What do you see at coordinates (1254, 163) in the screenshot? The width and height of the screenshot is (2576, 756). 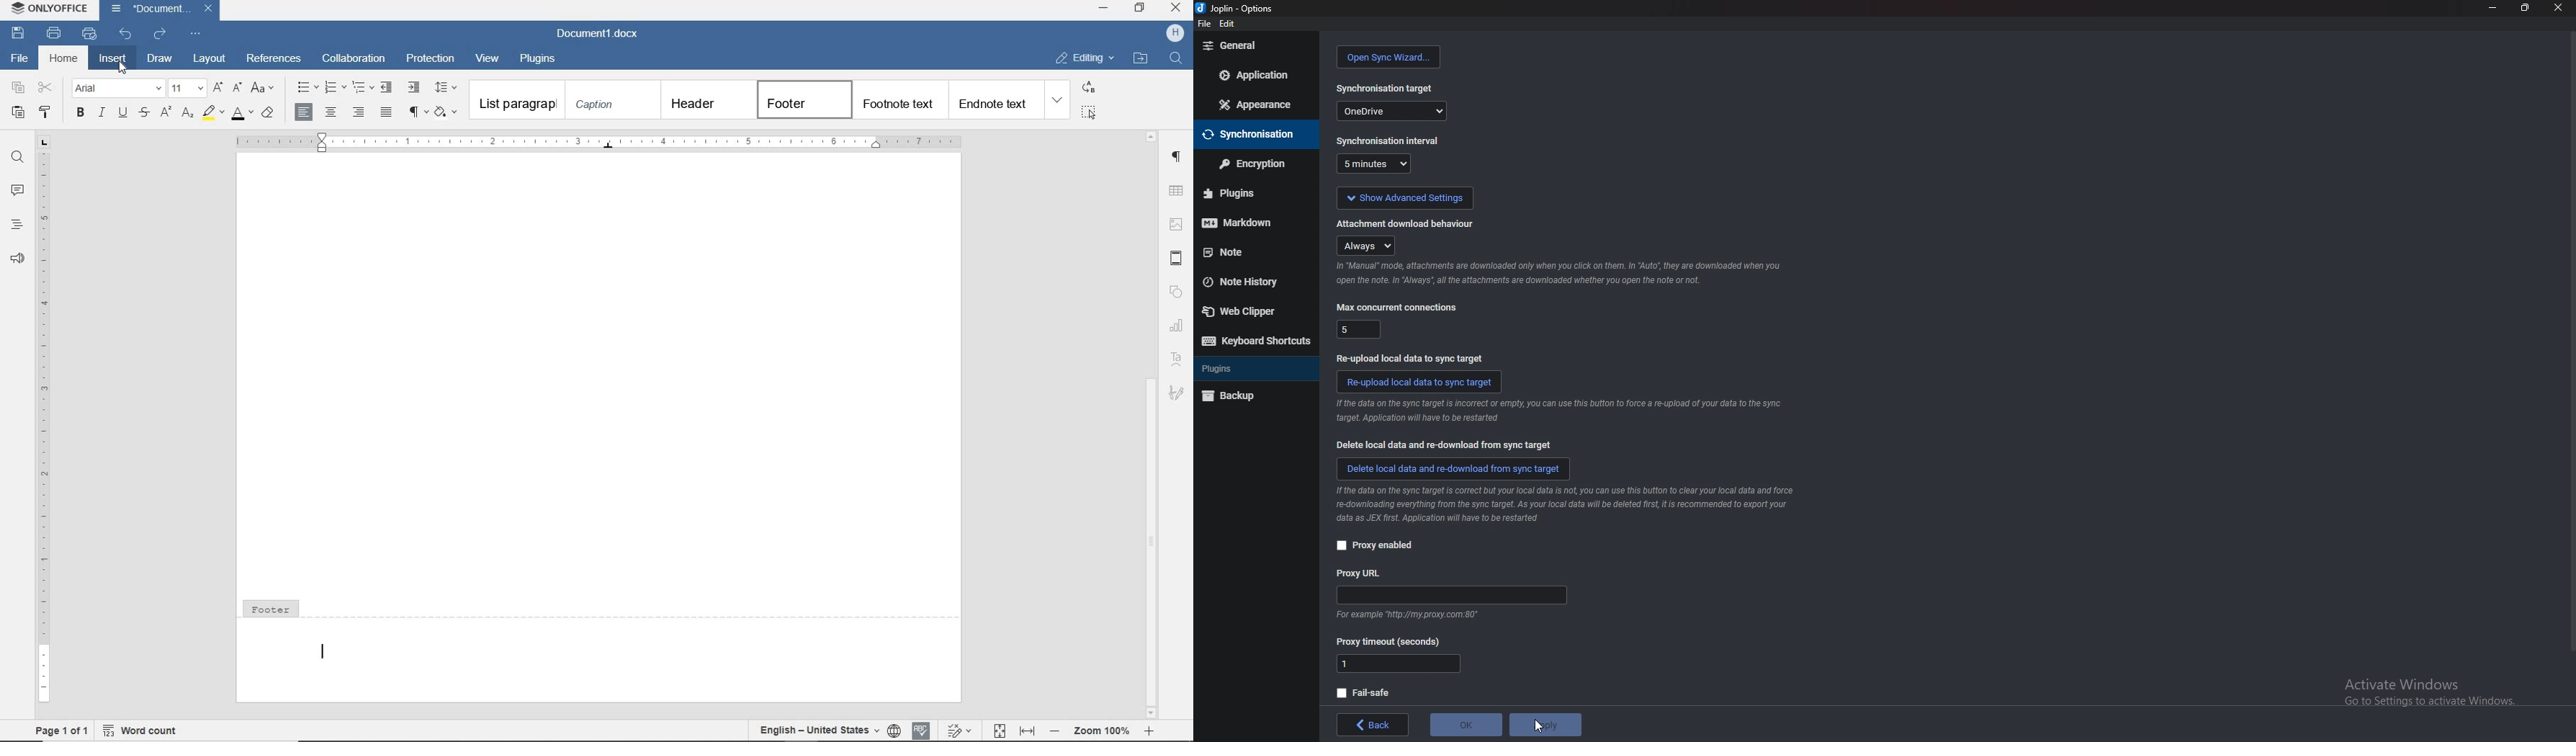 I see `encryption` at bounding box center [1254, 163].